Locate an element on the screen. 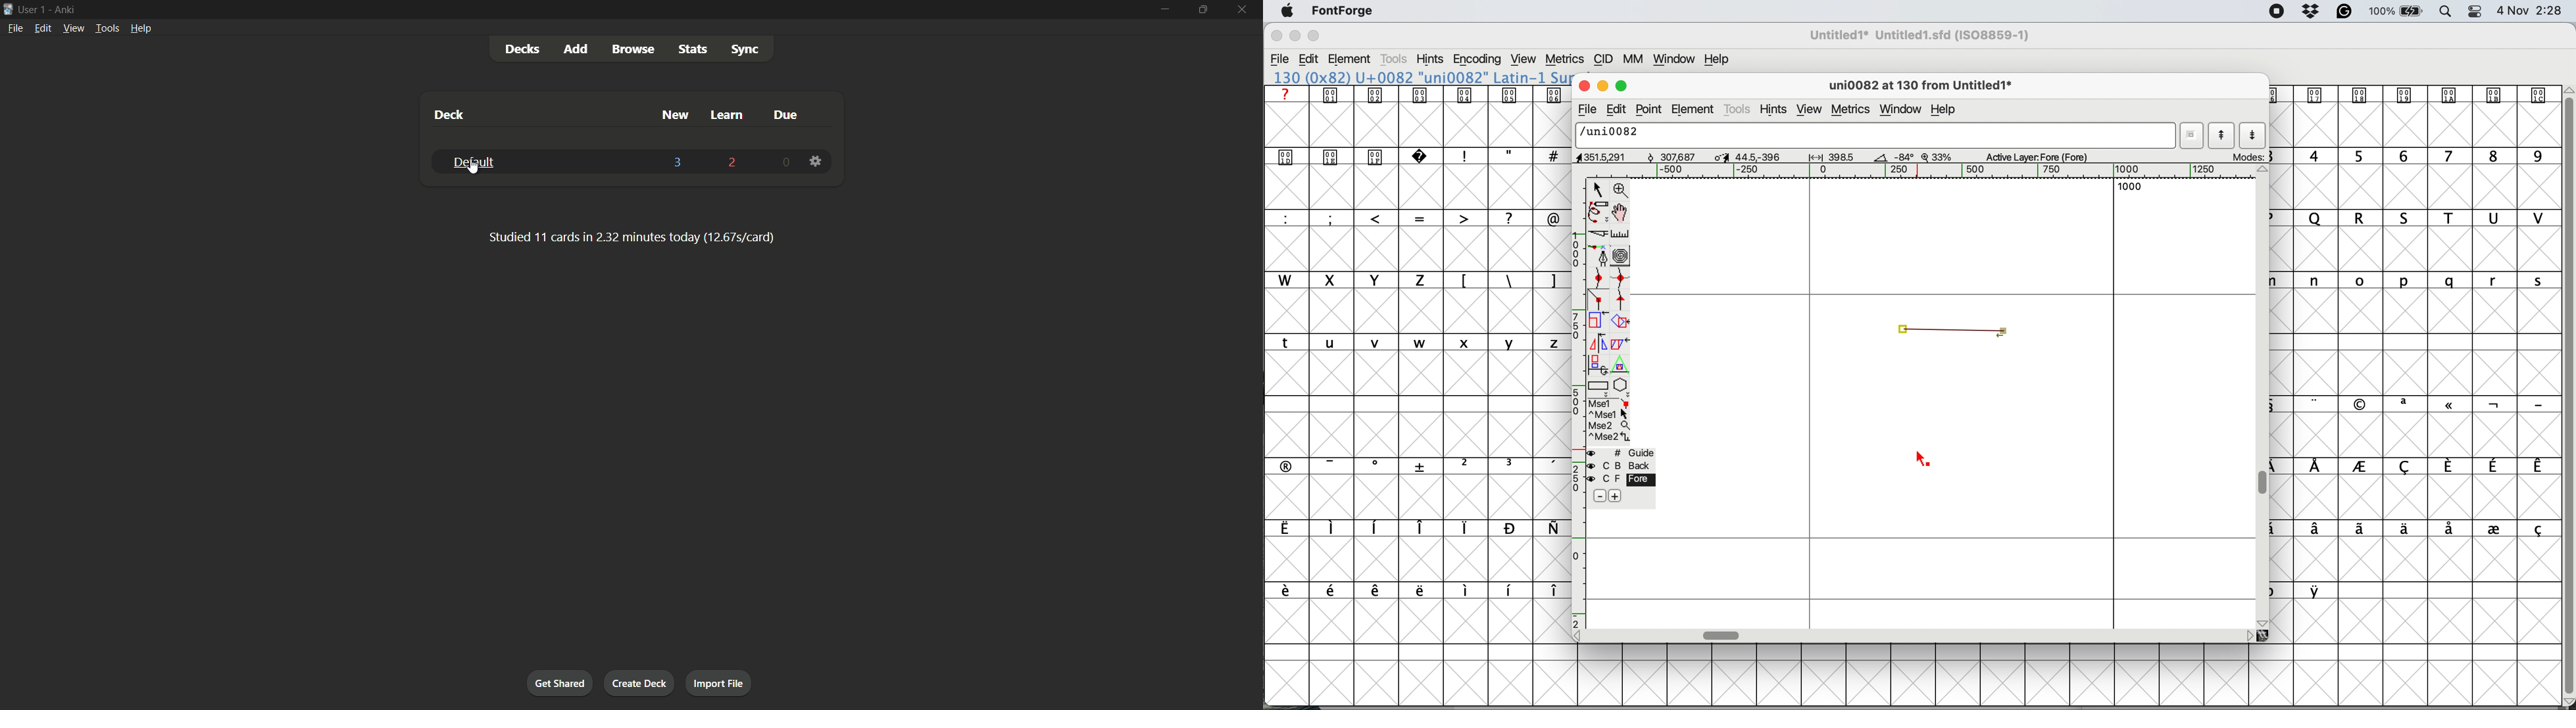 The height and width of the screenshot is (728, 2576). maximize is located at coordinates (1202, 9).